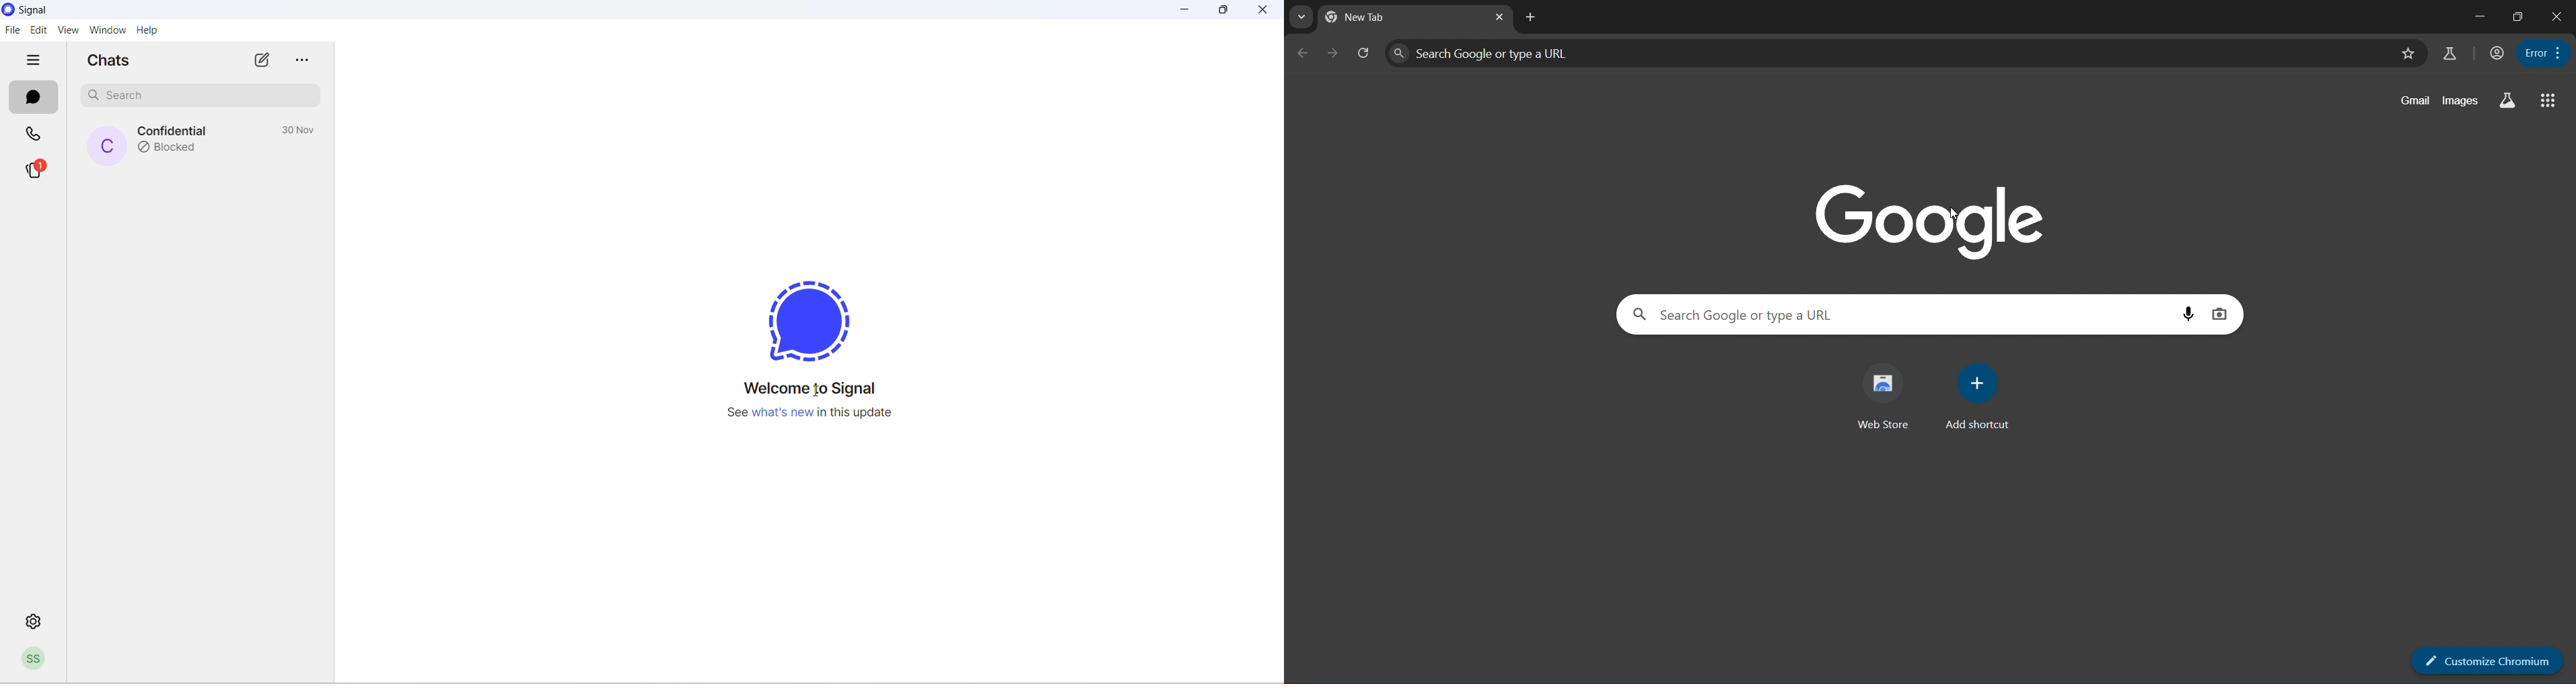 The height and width of the screenshot is (700, 2576). What do you see at coordinates (194, 97) in the screenshot?
I see `search chat` at bounding box center [194, 97].